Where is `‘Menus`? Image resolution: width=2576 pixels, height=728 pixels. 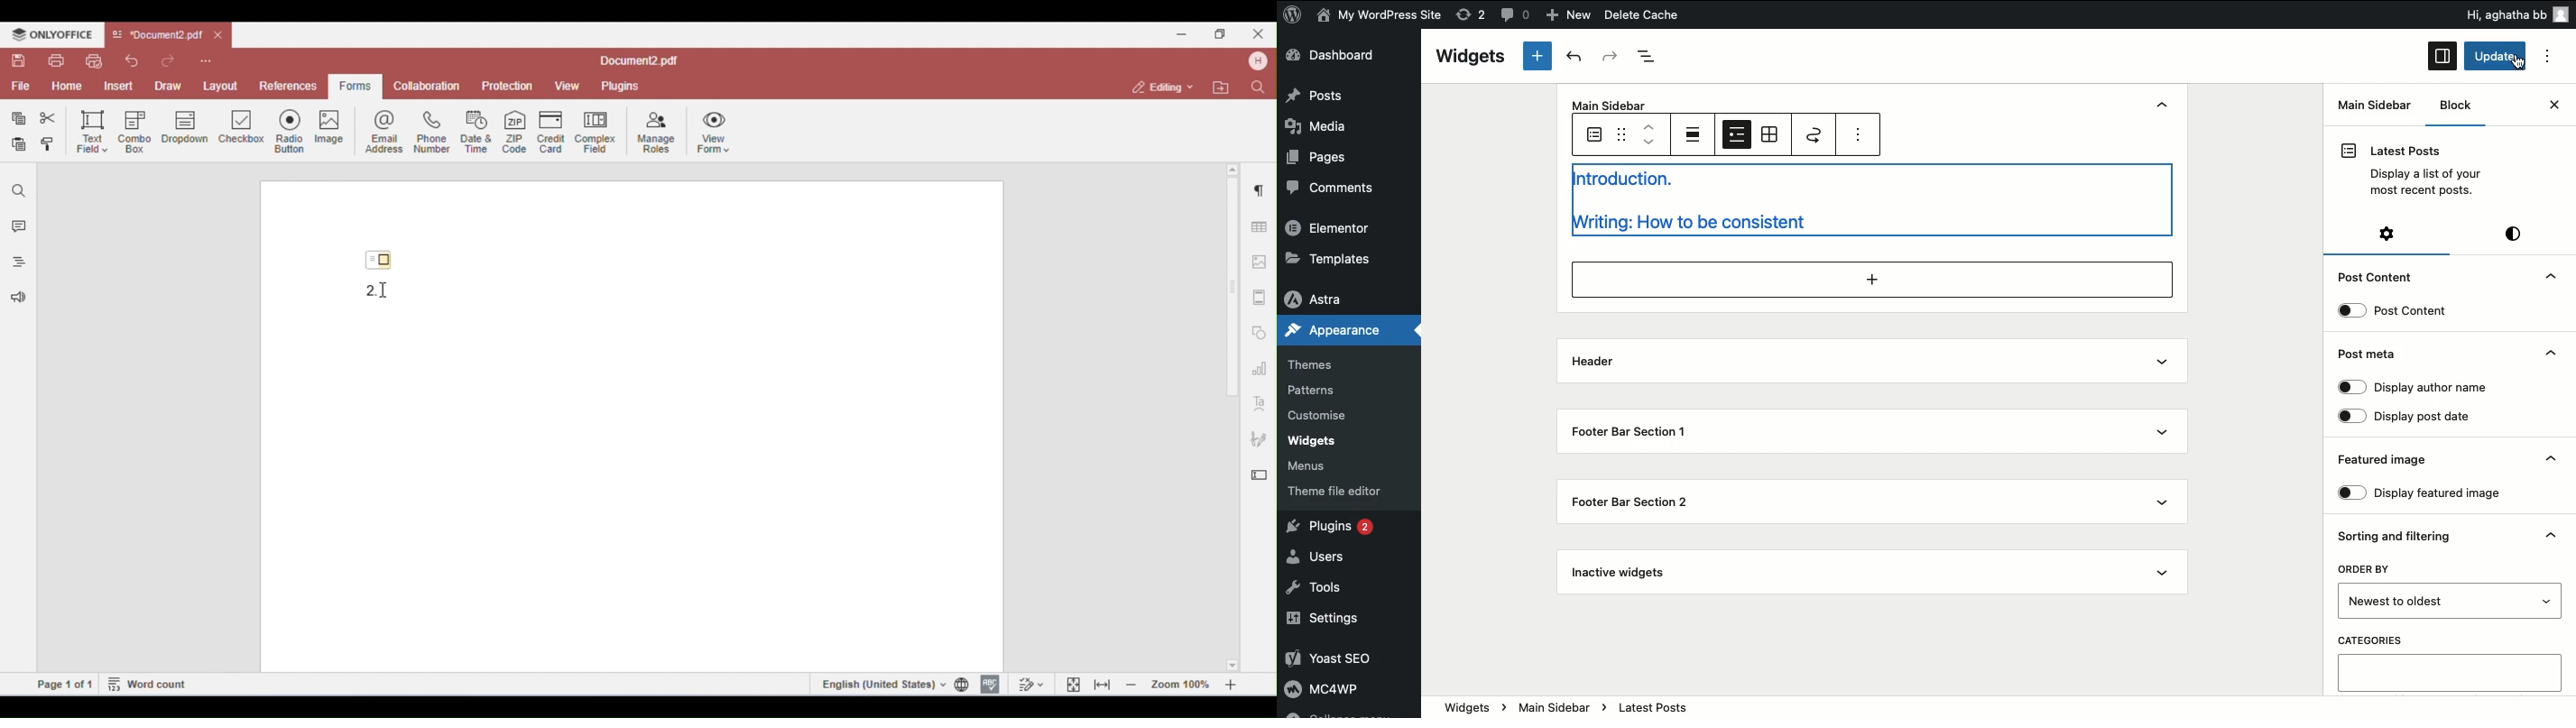
‘Menus is located at coordinates (1312, 465).